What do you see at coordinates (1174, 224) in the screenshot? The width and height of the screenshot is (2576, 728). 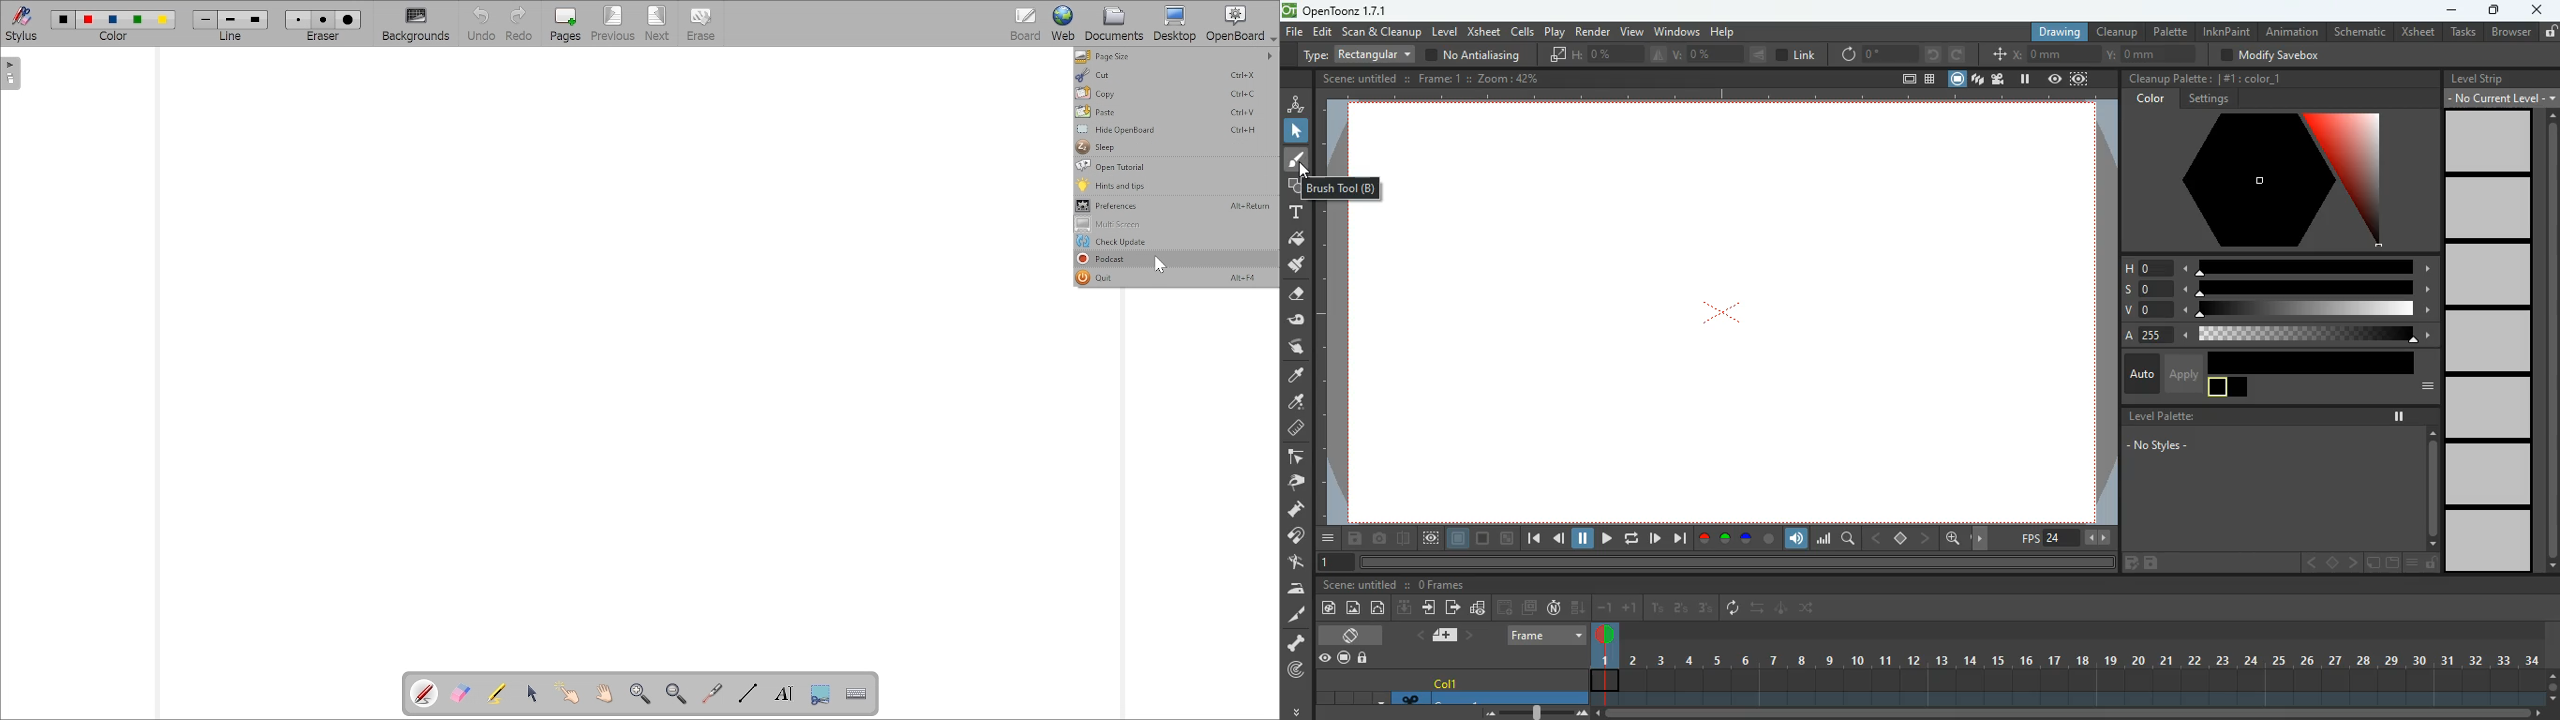 I see `Multiscreen` at bounding box center [1174, 224].